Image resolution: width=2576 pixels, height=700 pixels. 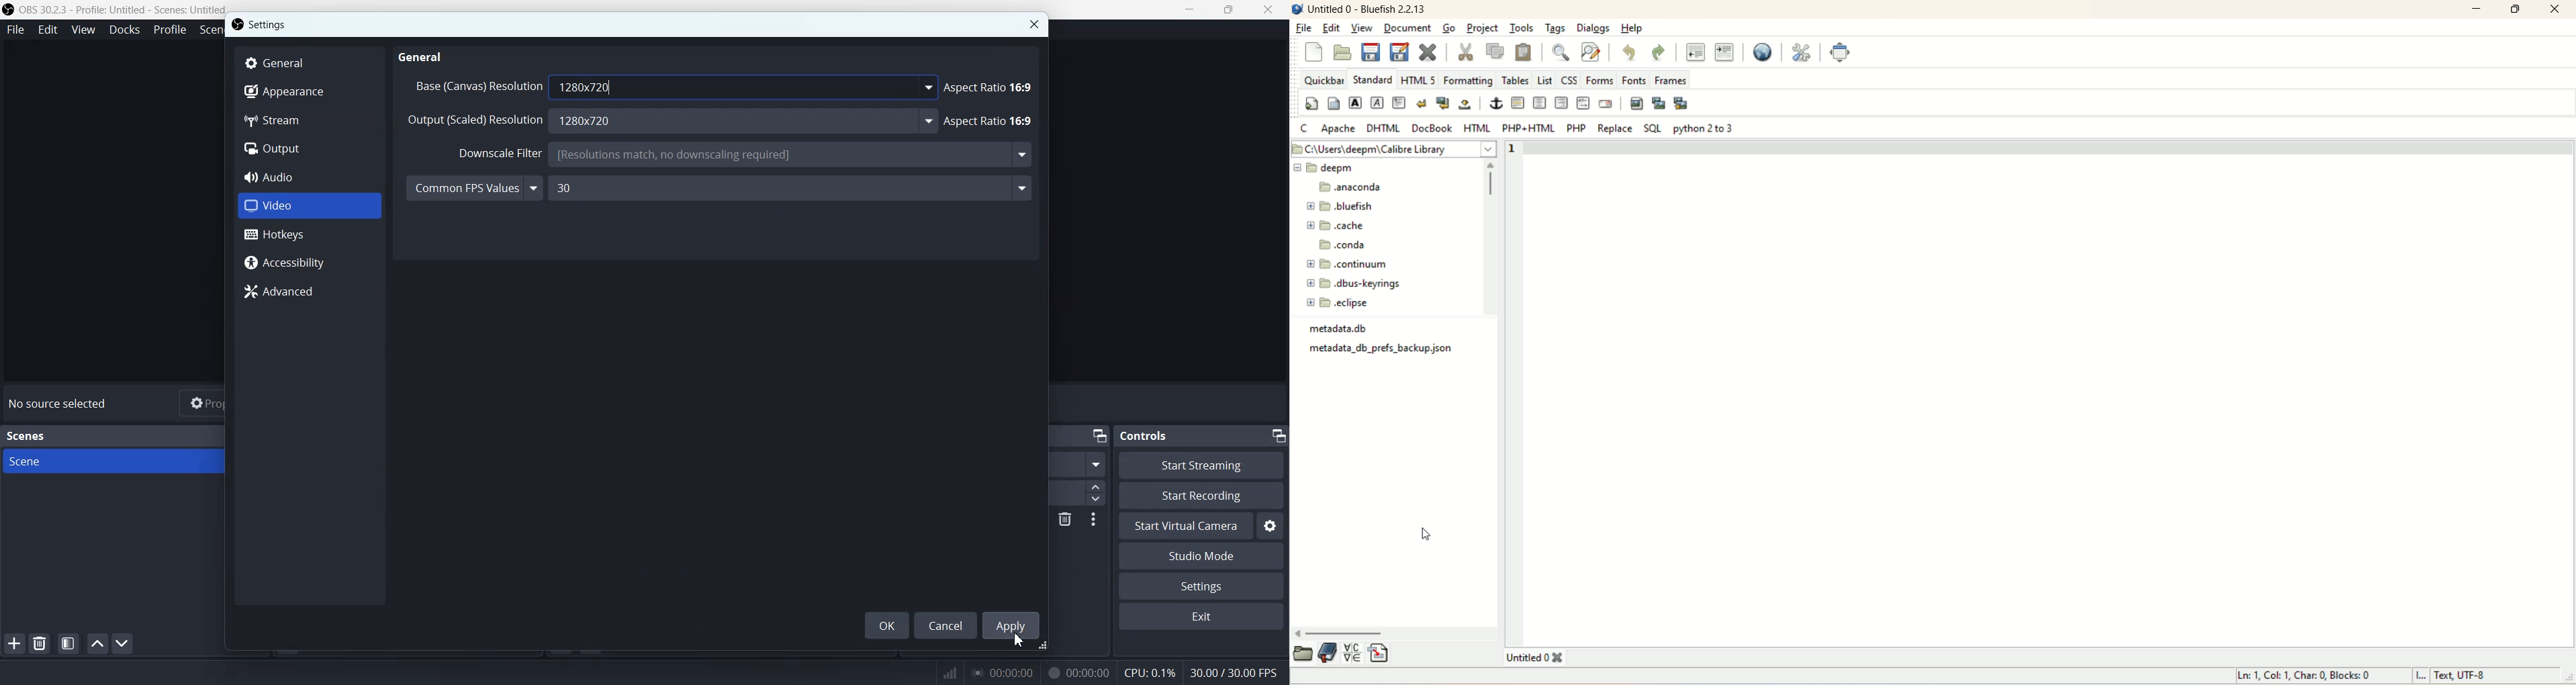 I want to click on Exit, so click(x=1201, y=616).